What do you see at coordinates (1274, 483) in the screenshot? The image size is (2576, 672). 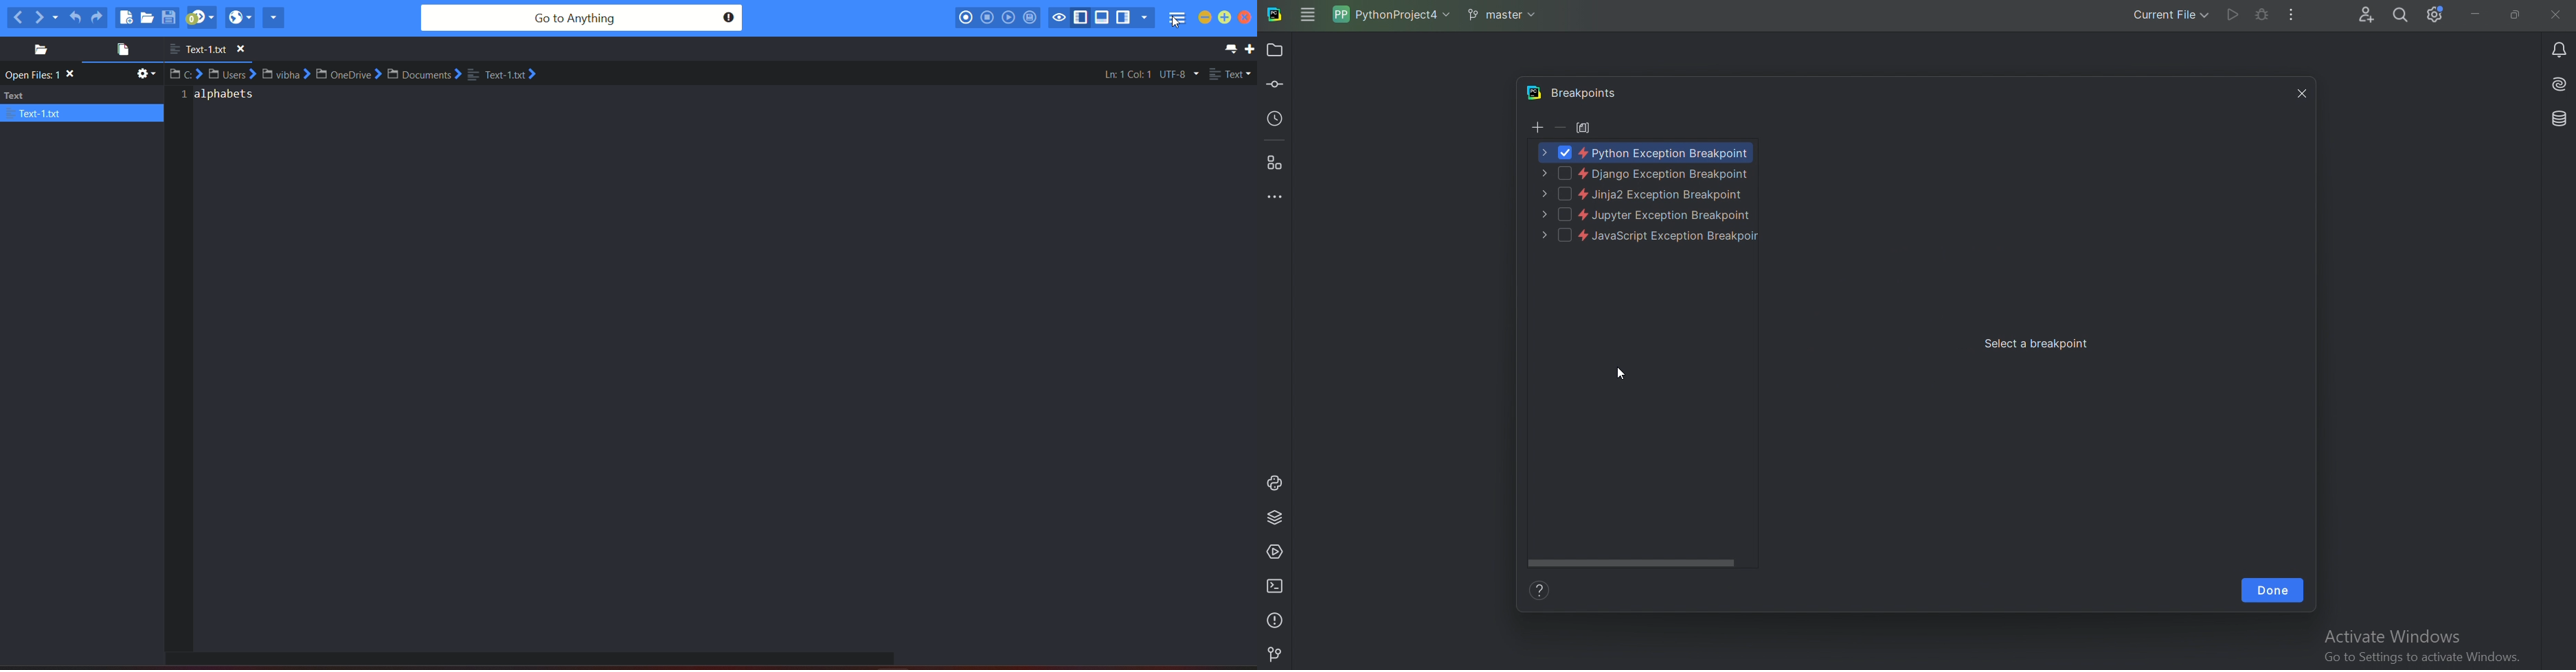 I see `Python console` at bounding box center [1274, 483].